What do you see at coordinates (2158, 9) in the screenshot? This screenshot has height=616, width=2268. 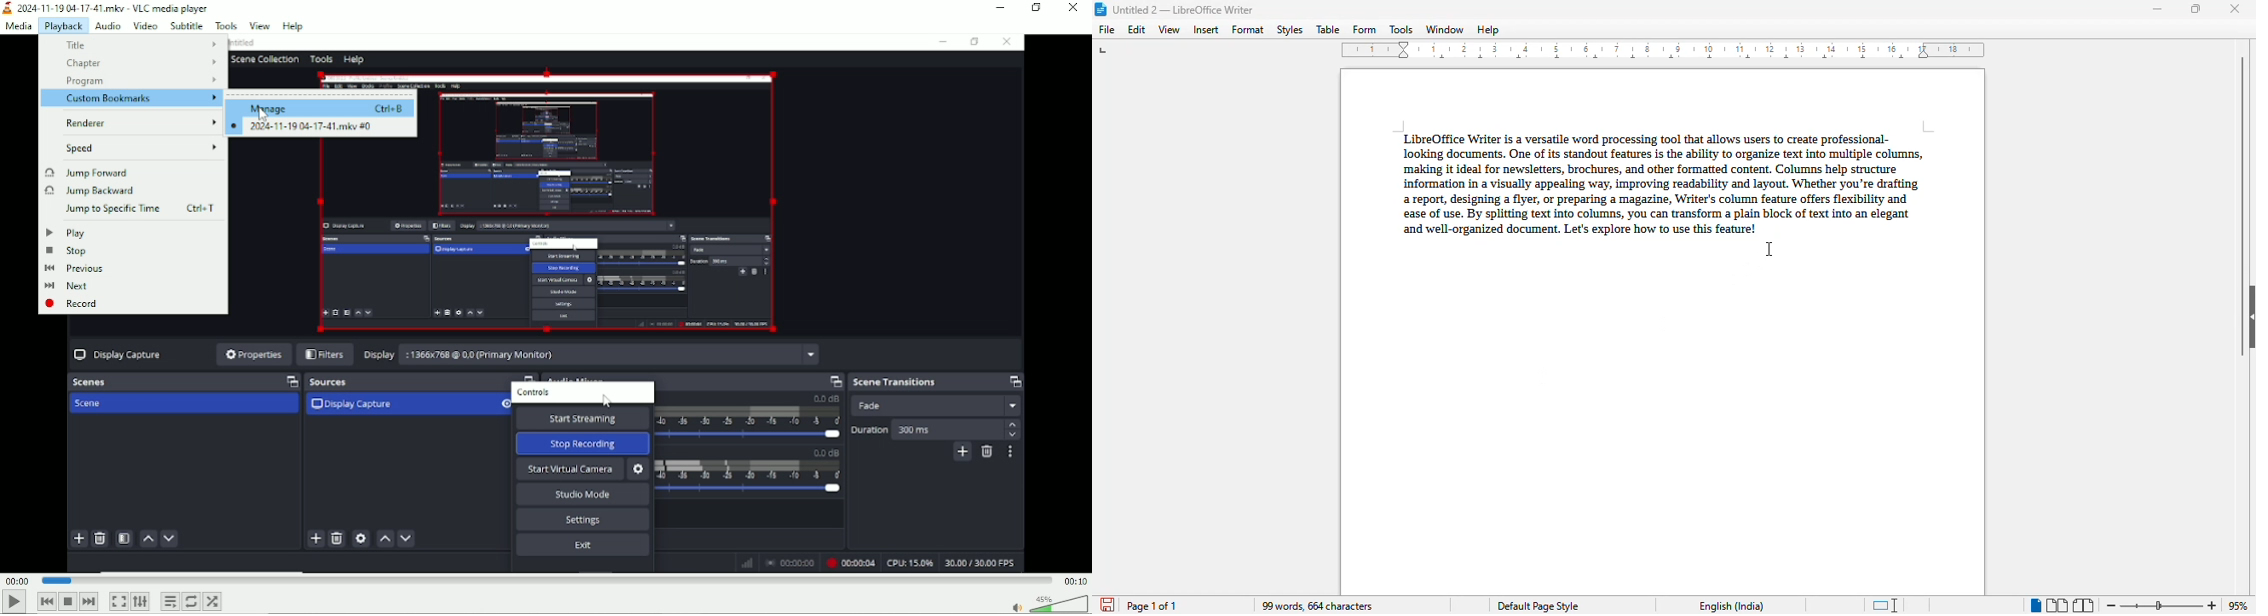 I see `minimize` at bounding box center [2158, 9].